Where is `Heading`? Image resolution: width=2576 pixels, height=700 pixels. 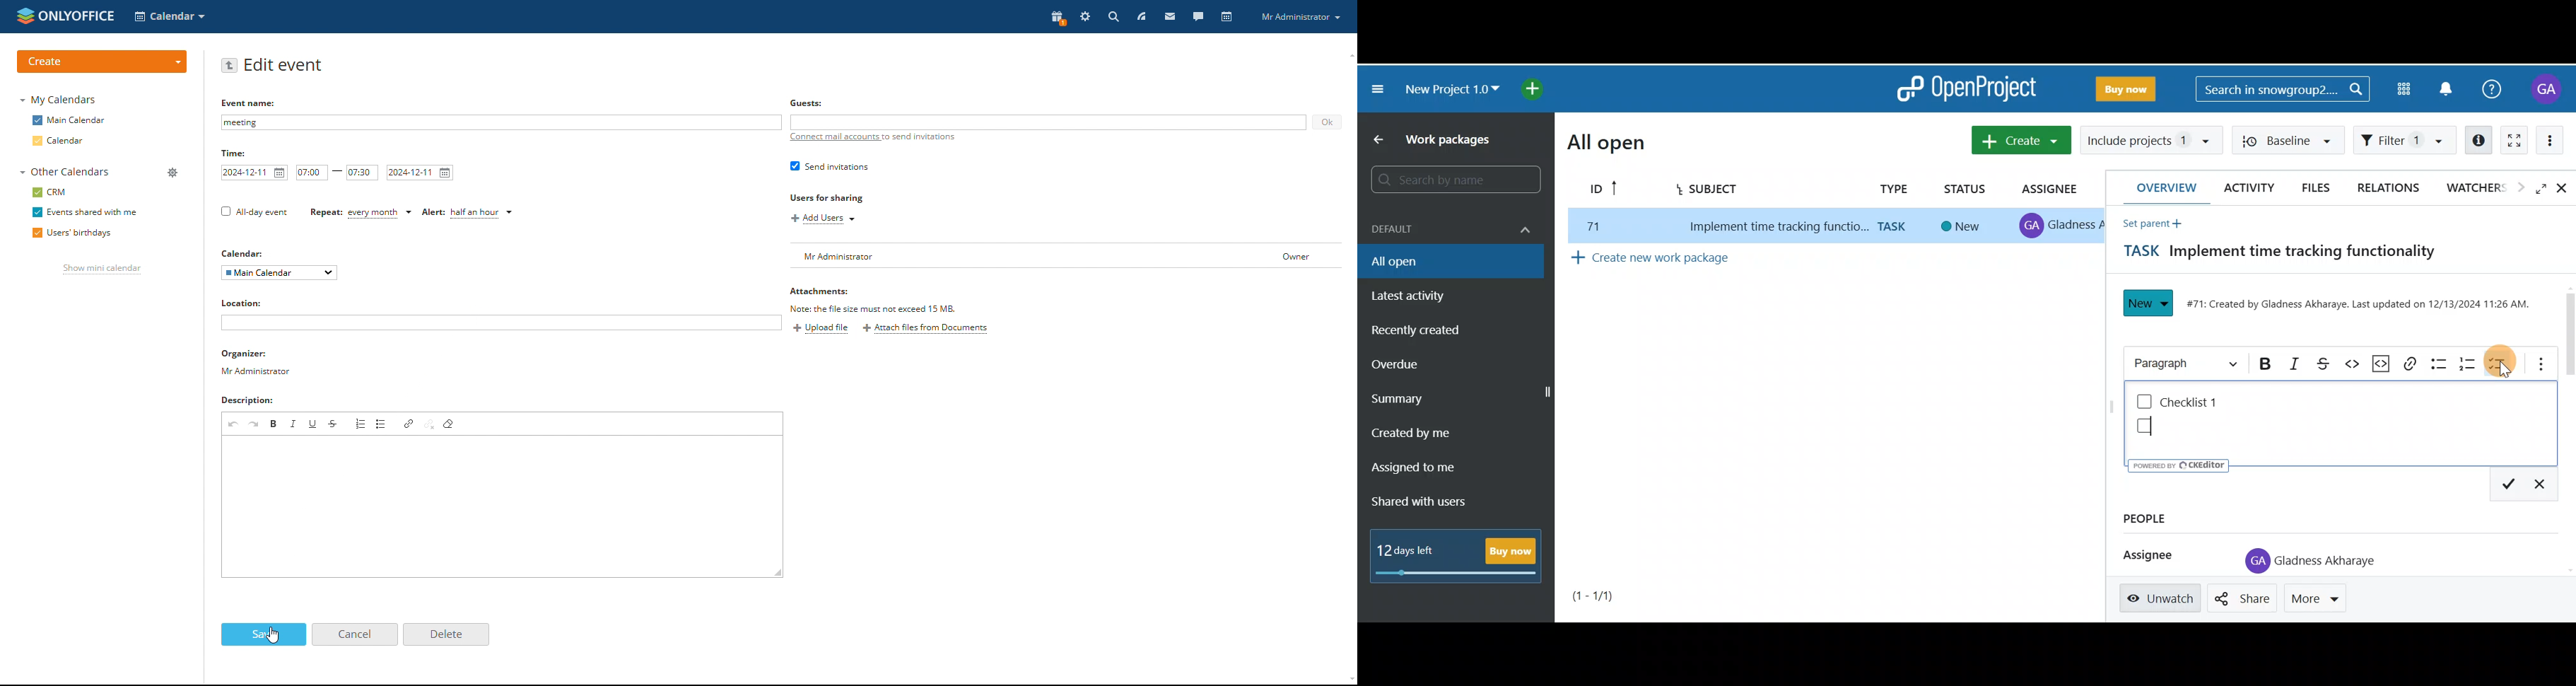
Heading is located at coordinates (2185, 360).